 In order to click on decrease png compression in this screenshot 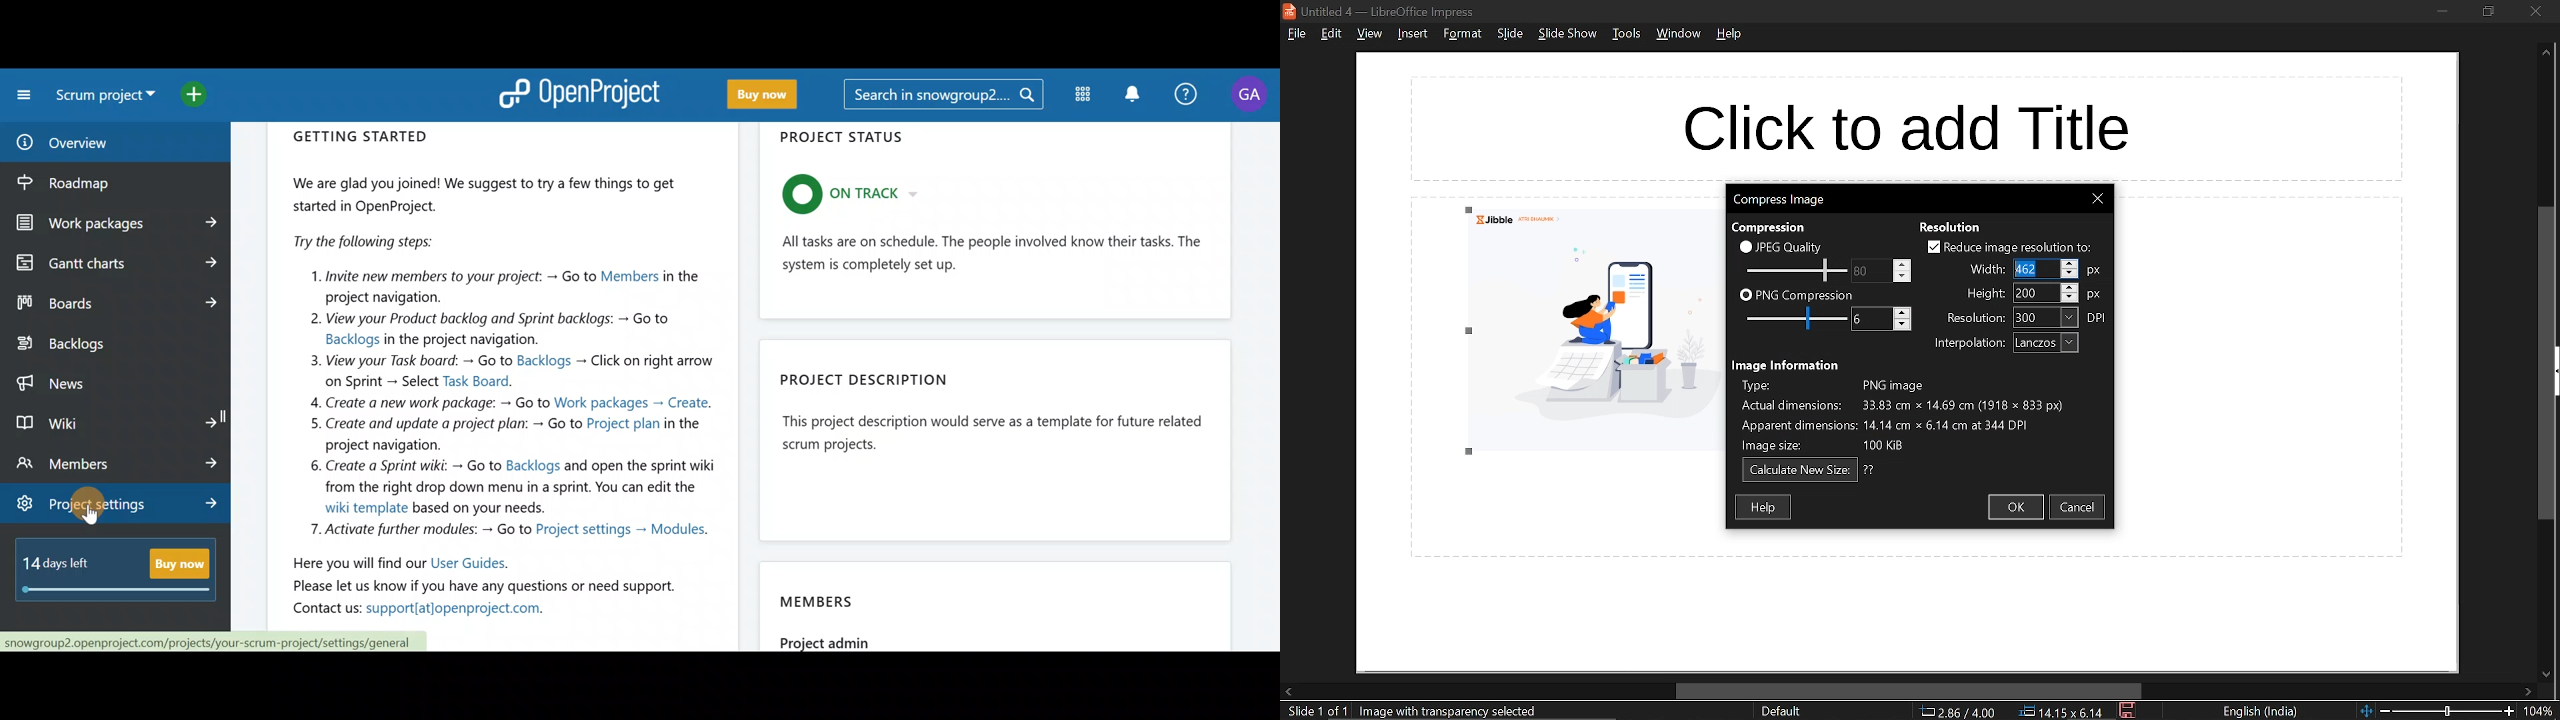, I will do `click(1902, 326)`.